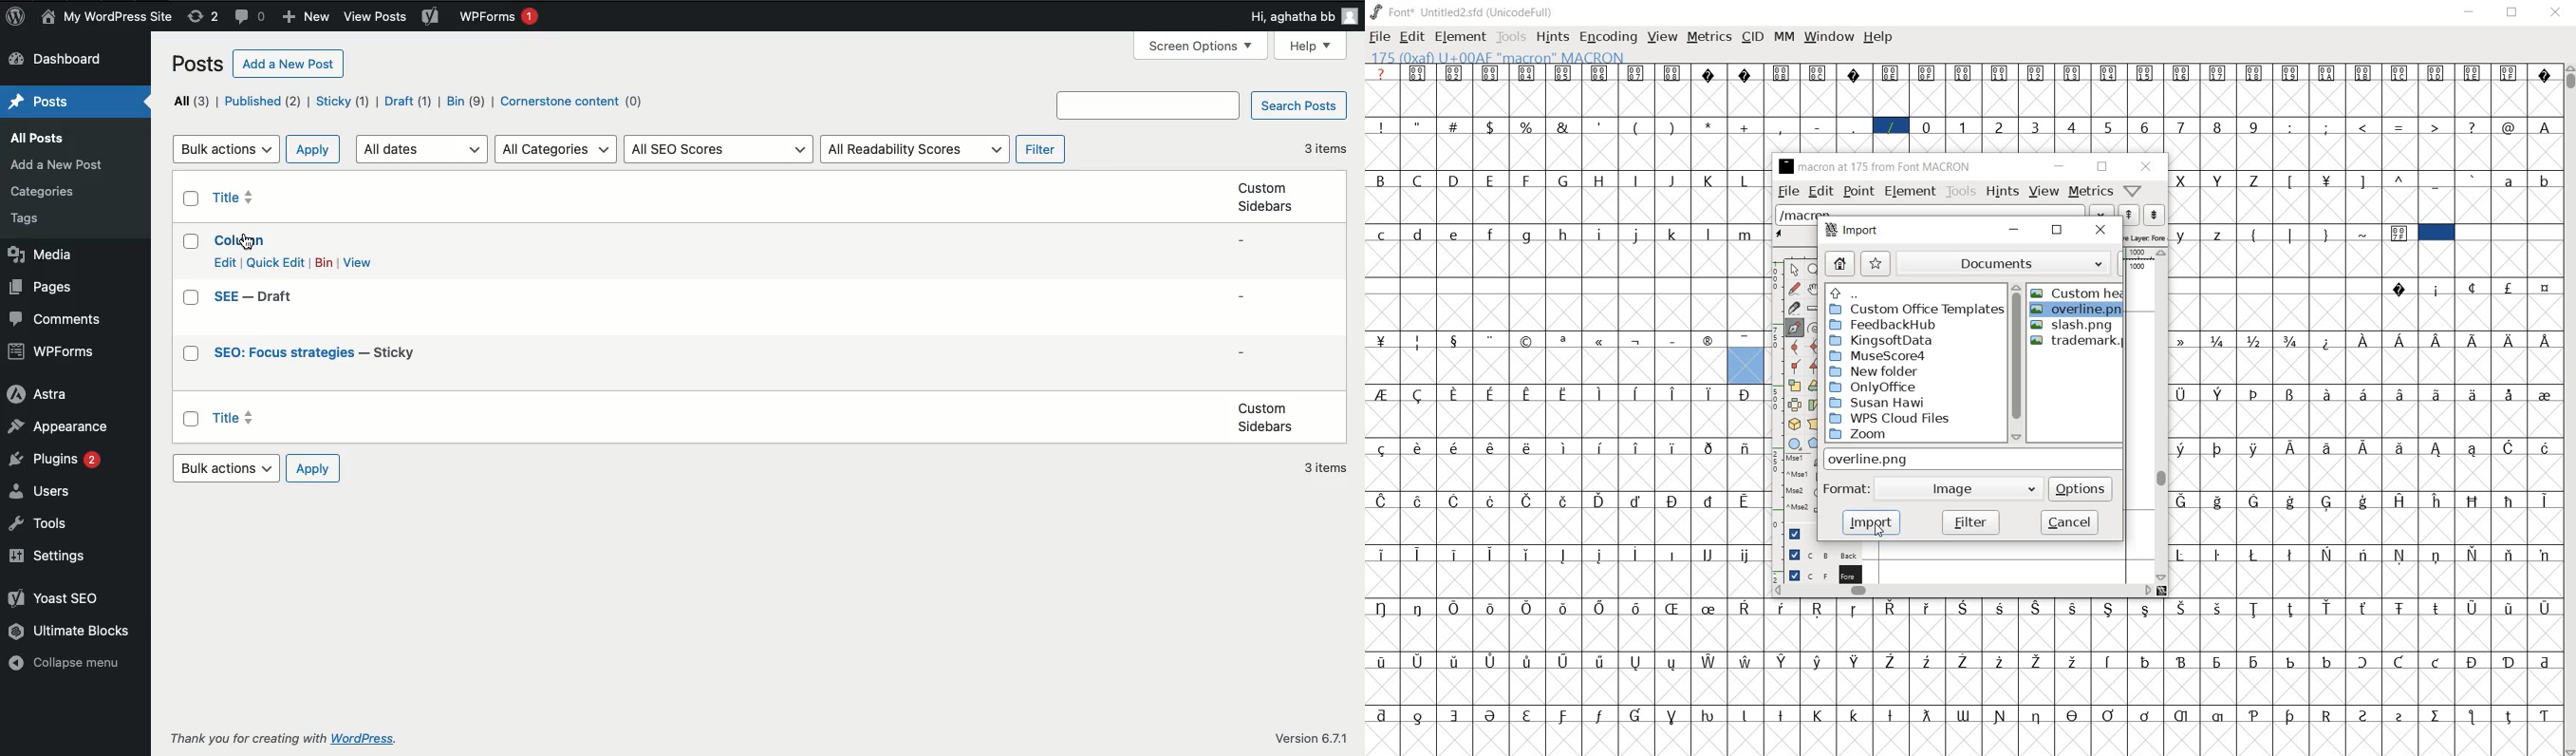 Image resolution: width=2576 pixels, height=756 pixels. I want to click on 0, so click(1927, 126).